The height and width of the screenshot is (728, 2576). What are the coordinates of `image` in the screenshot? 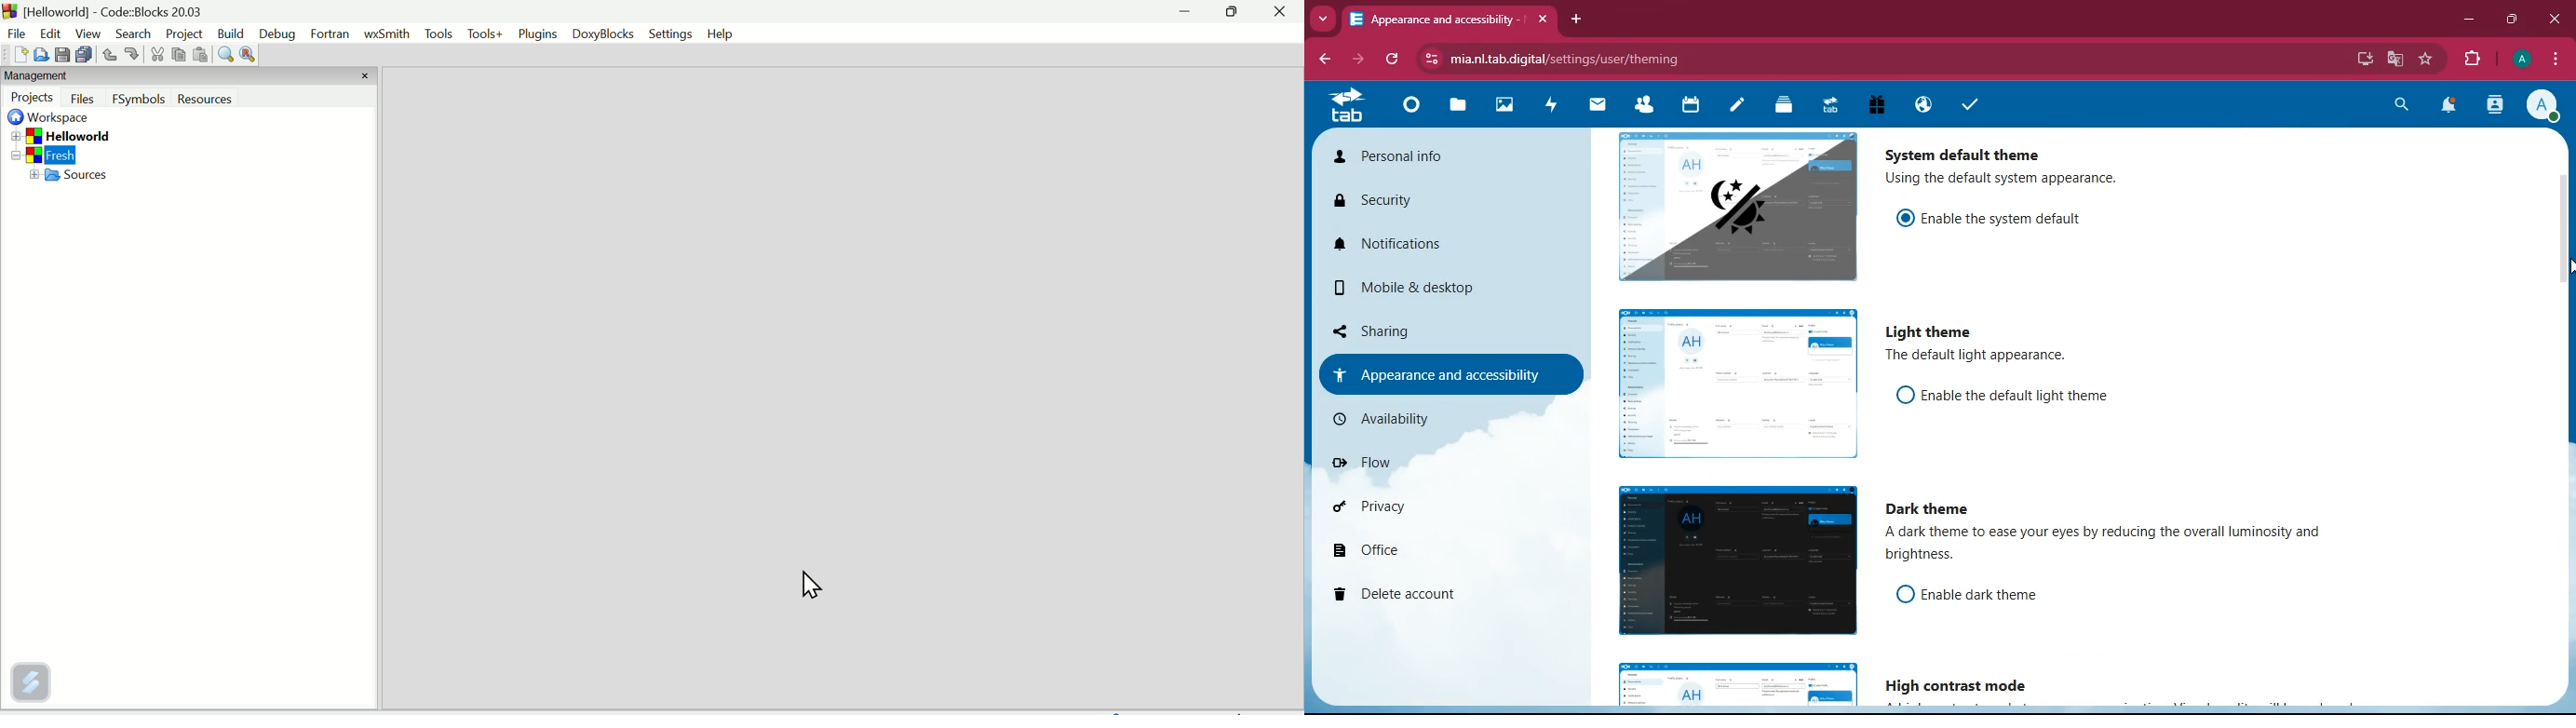 It's located at (1735, 385).